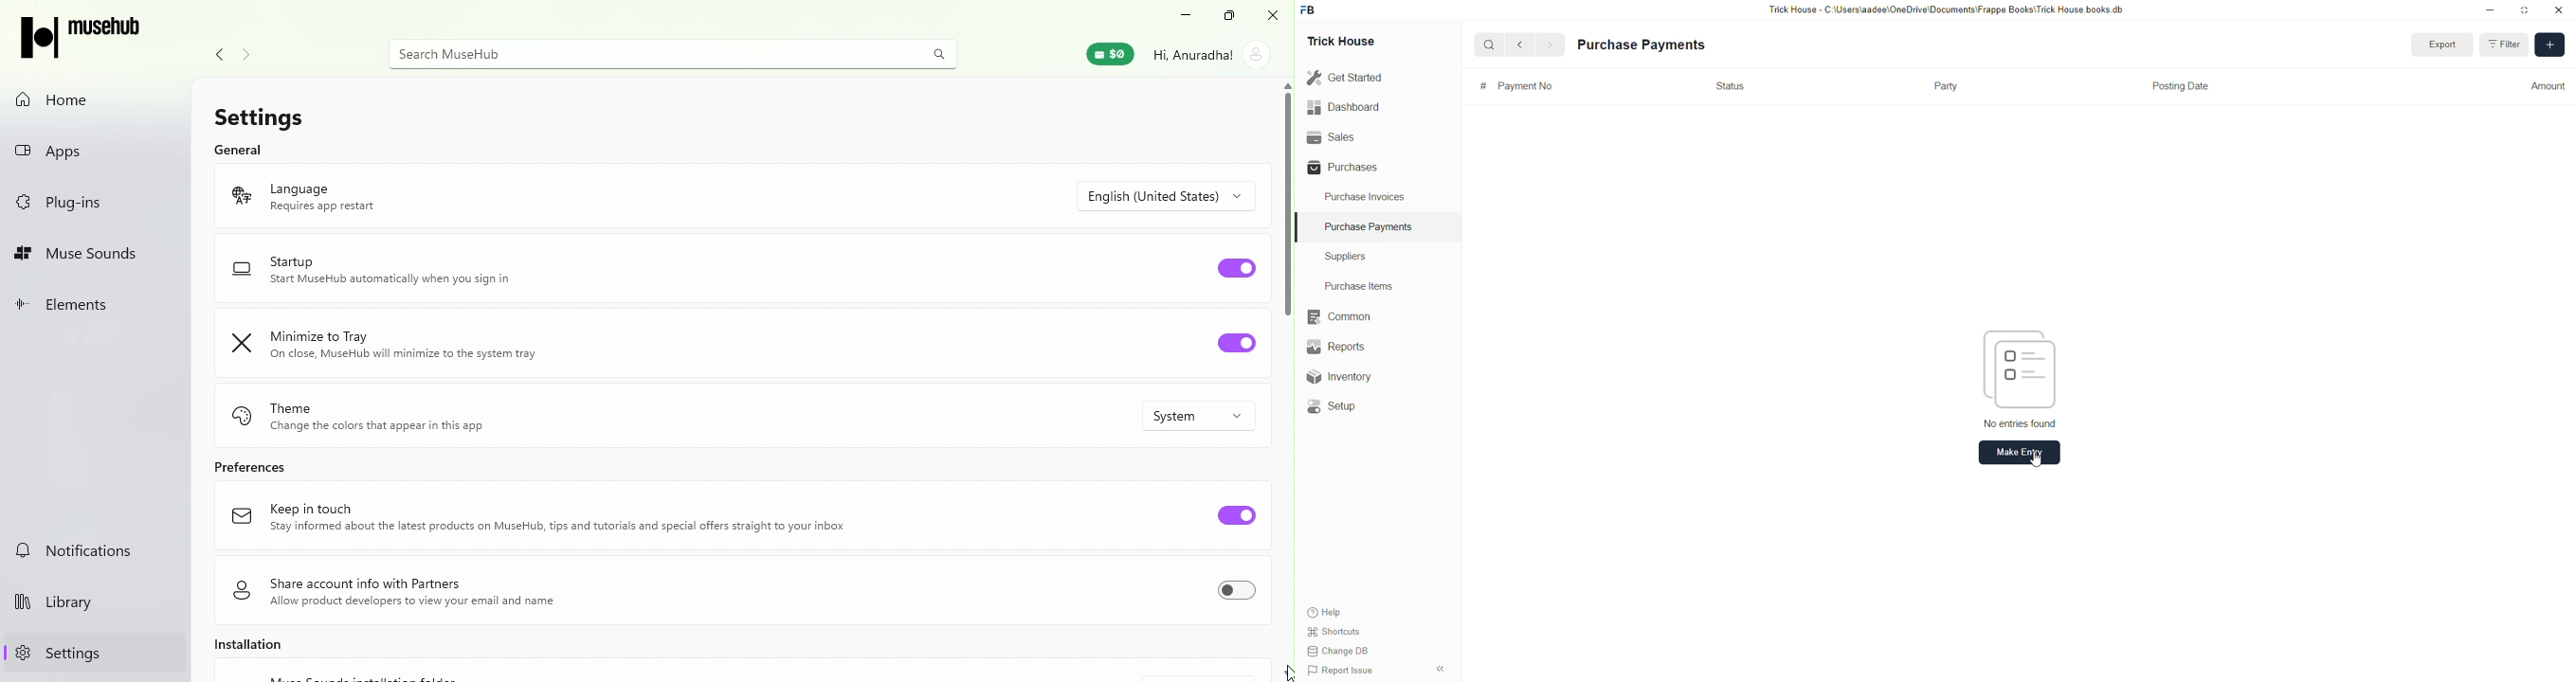 This screenshot has height=700, width=2576. I want to click on logo, so click(239, 345).